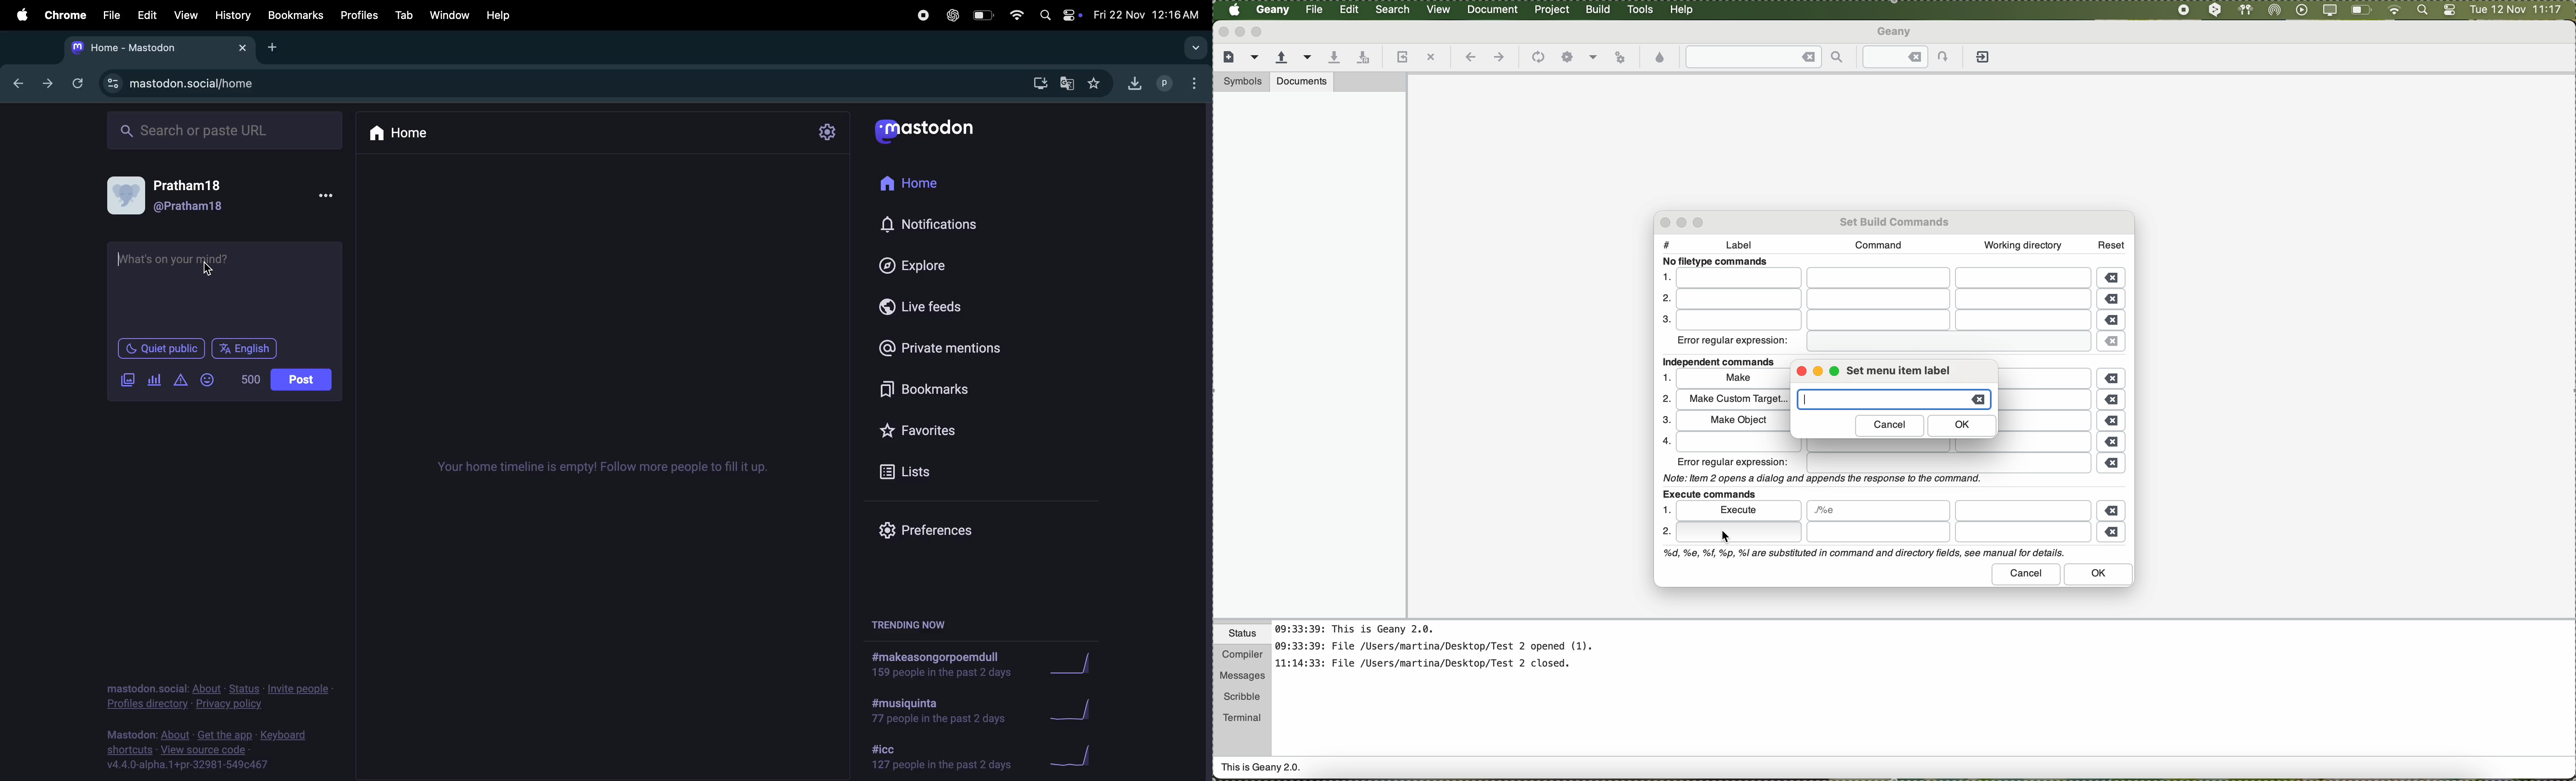 The height and width of the screenshot is (784, 2576). I want to click on quiet place, so click(160, 349).